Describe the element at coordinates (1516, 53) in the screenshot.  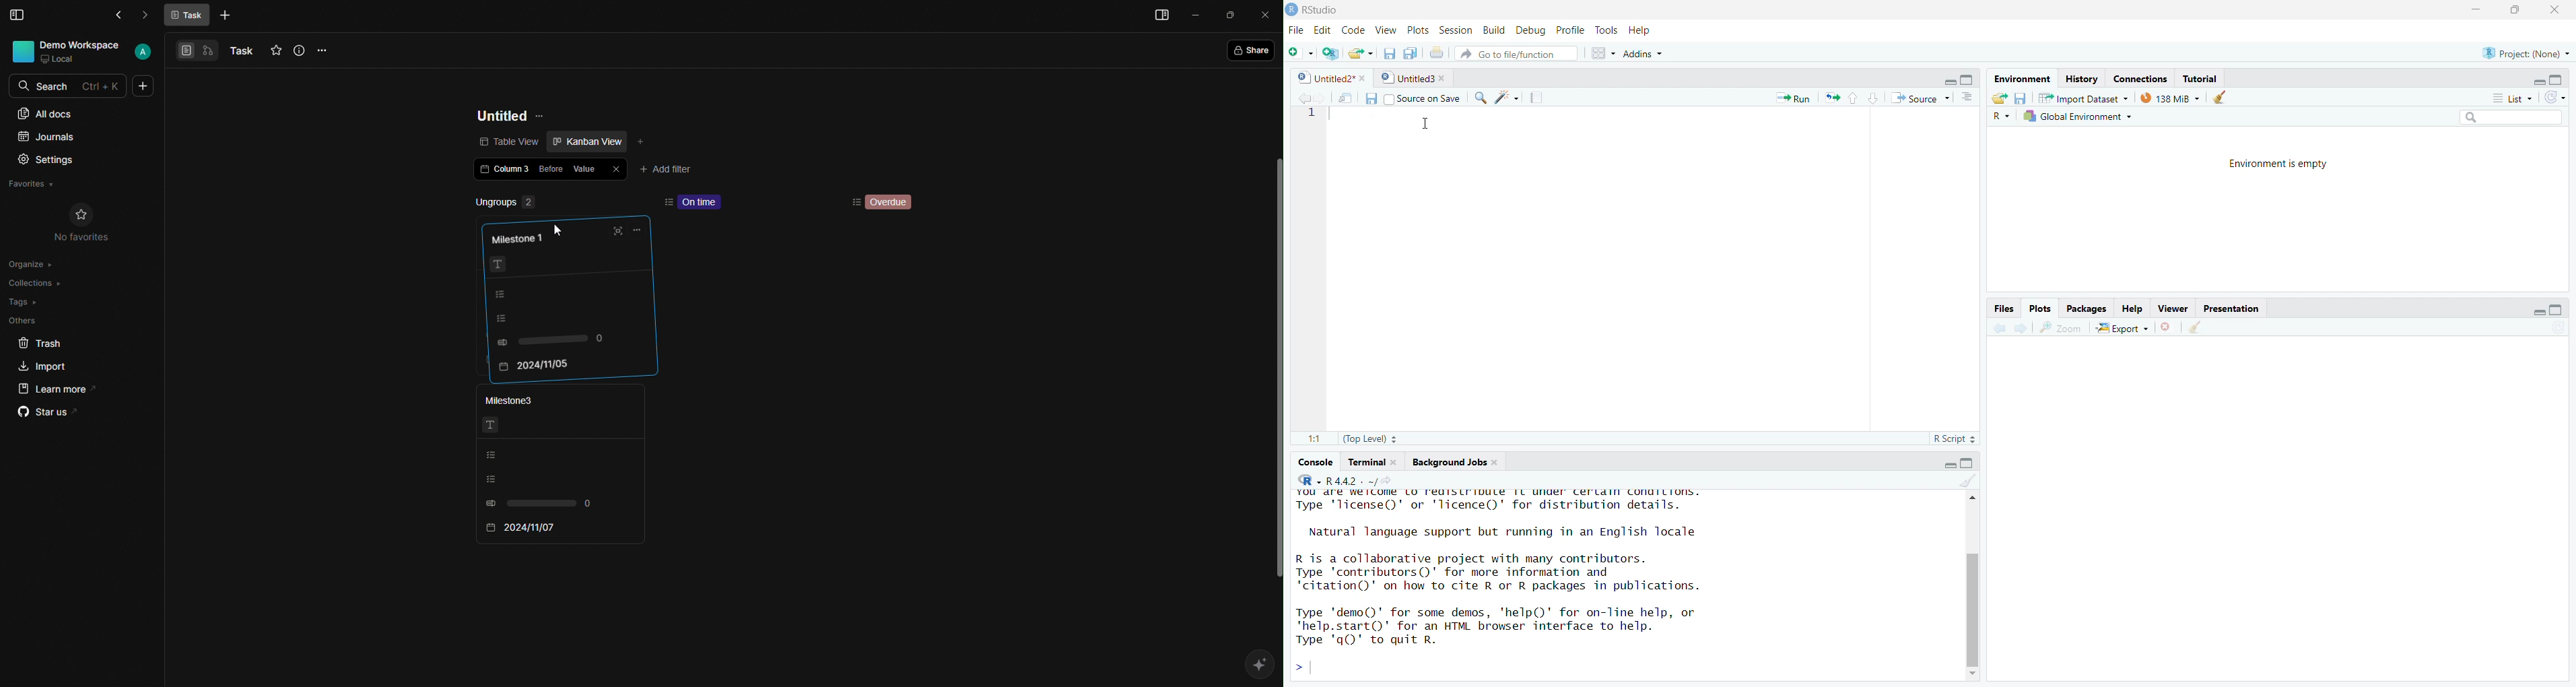
I see `Go to file/function` at that location.